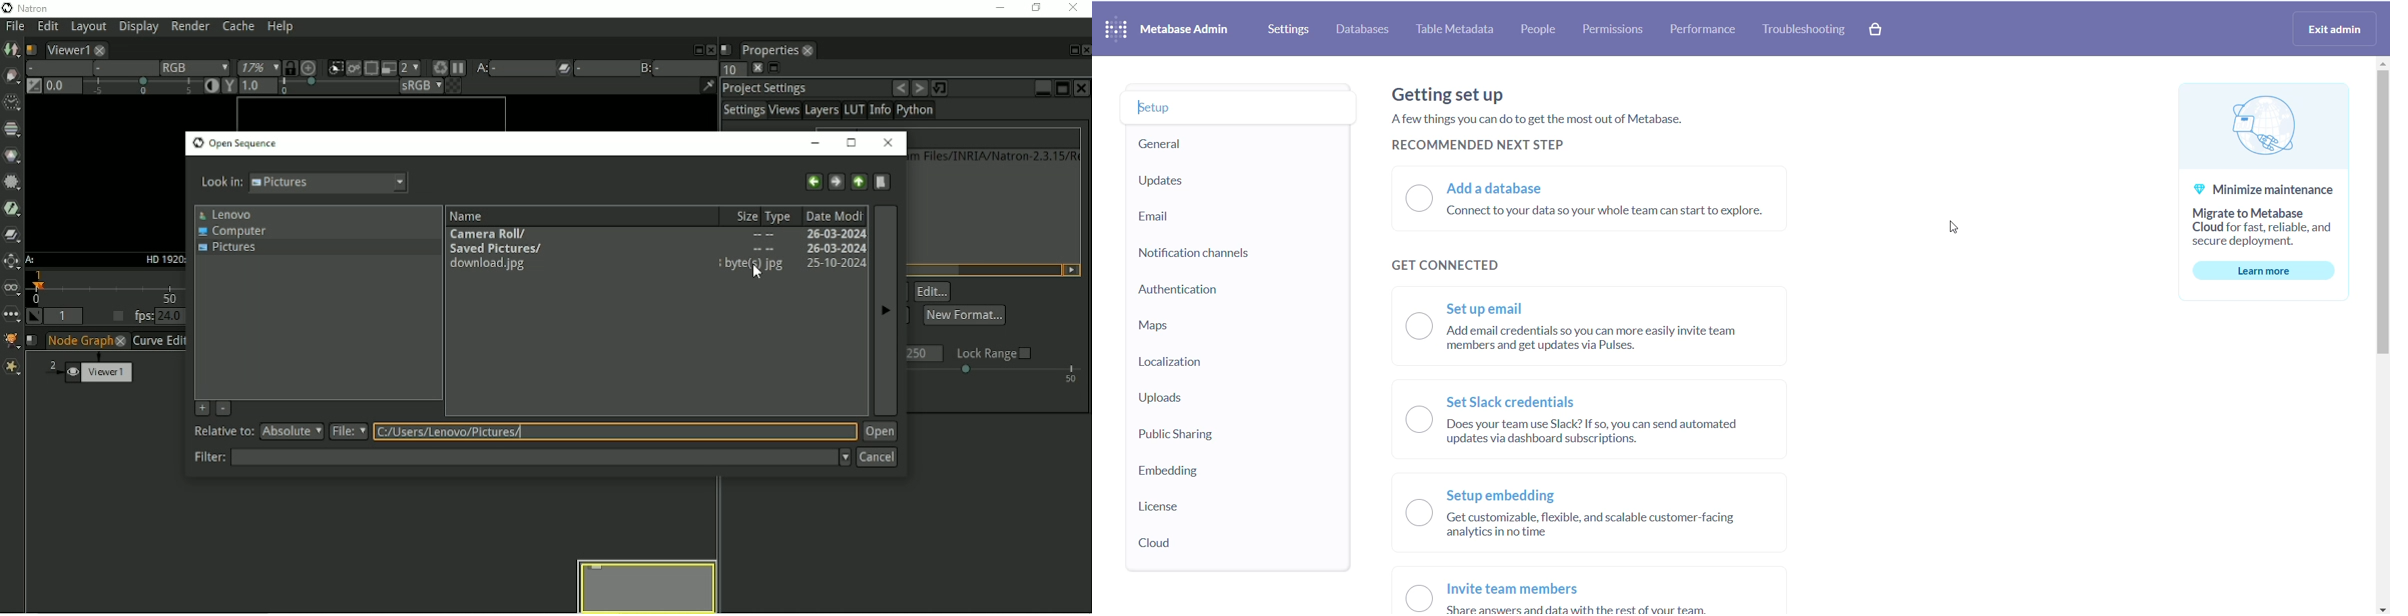 The width and height of the screenshot is (2408, 616). What do you see at coordinates (66, 317) in the screenshot?
I see `Playback in point` at bounding box center [66, 317].